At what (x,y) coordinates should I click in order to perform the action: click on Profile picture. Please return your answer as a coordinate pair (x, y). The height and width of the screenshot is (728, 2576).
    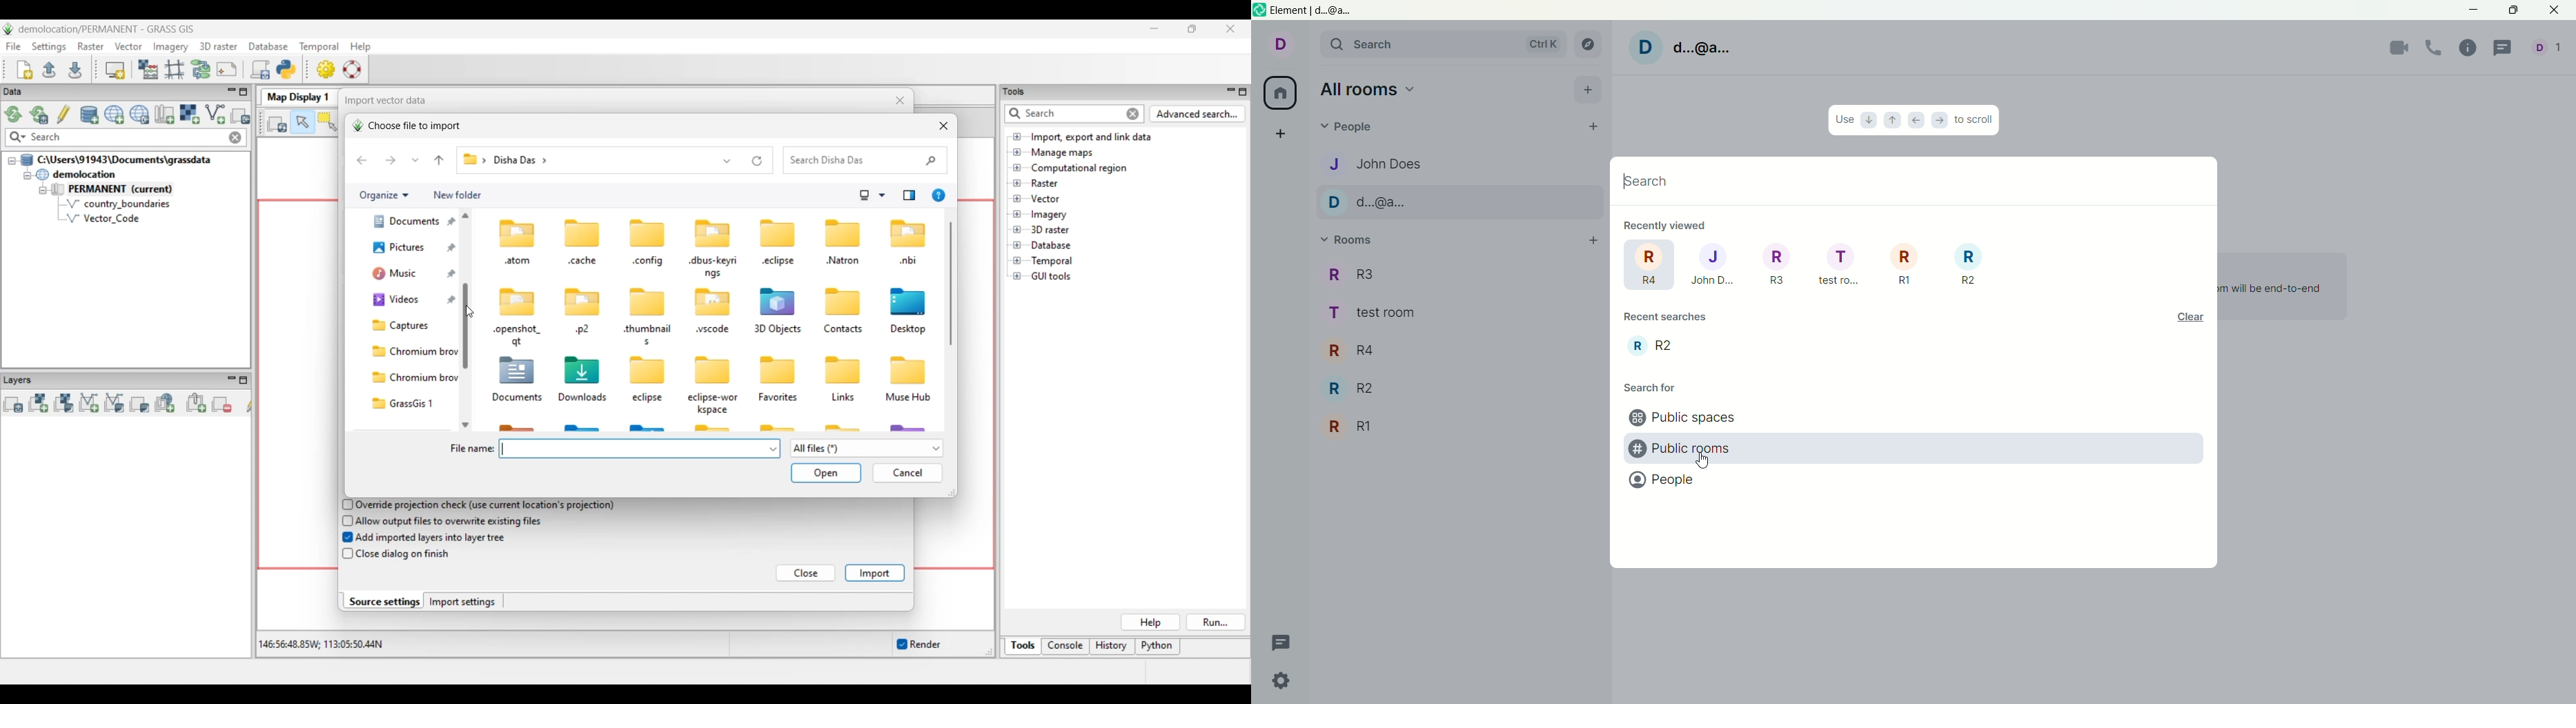
    Looking at the image, I should click on (1646, 48).